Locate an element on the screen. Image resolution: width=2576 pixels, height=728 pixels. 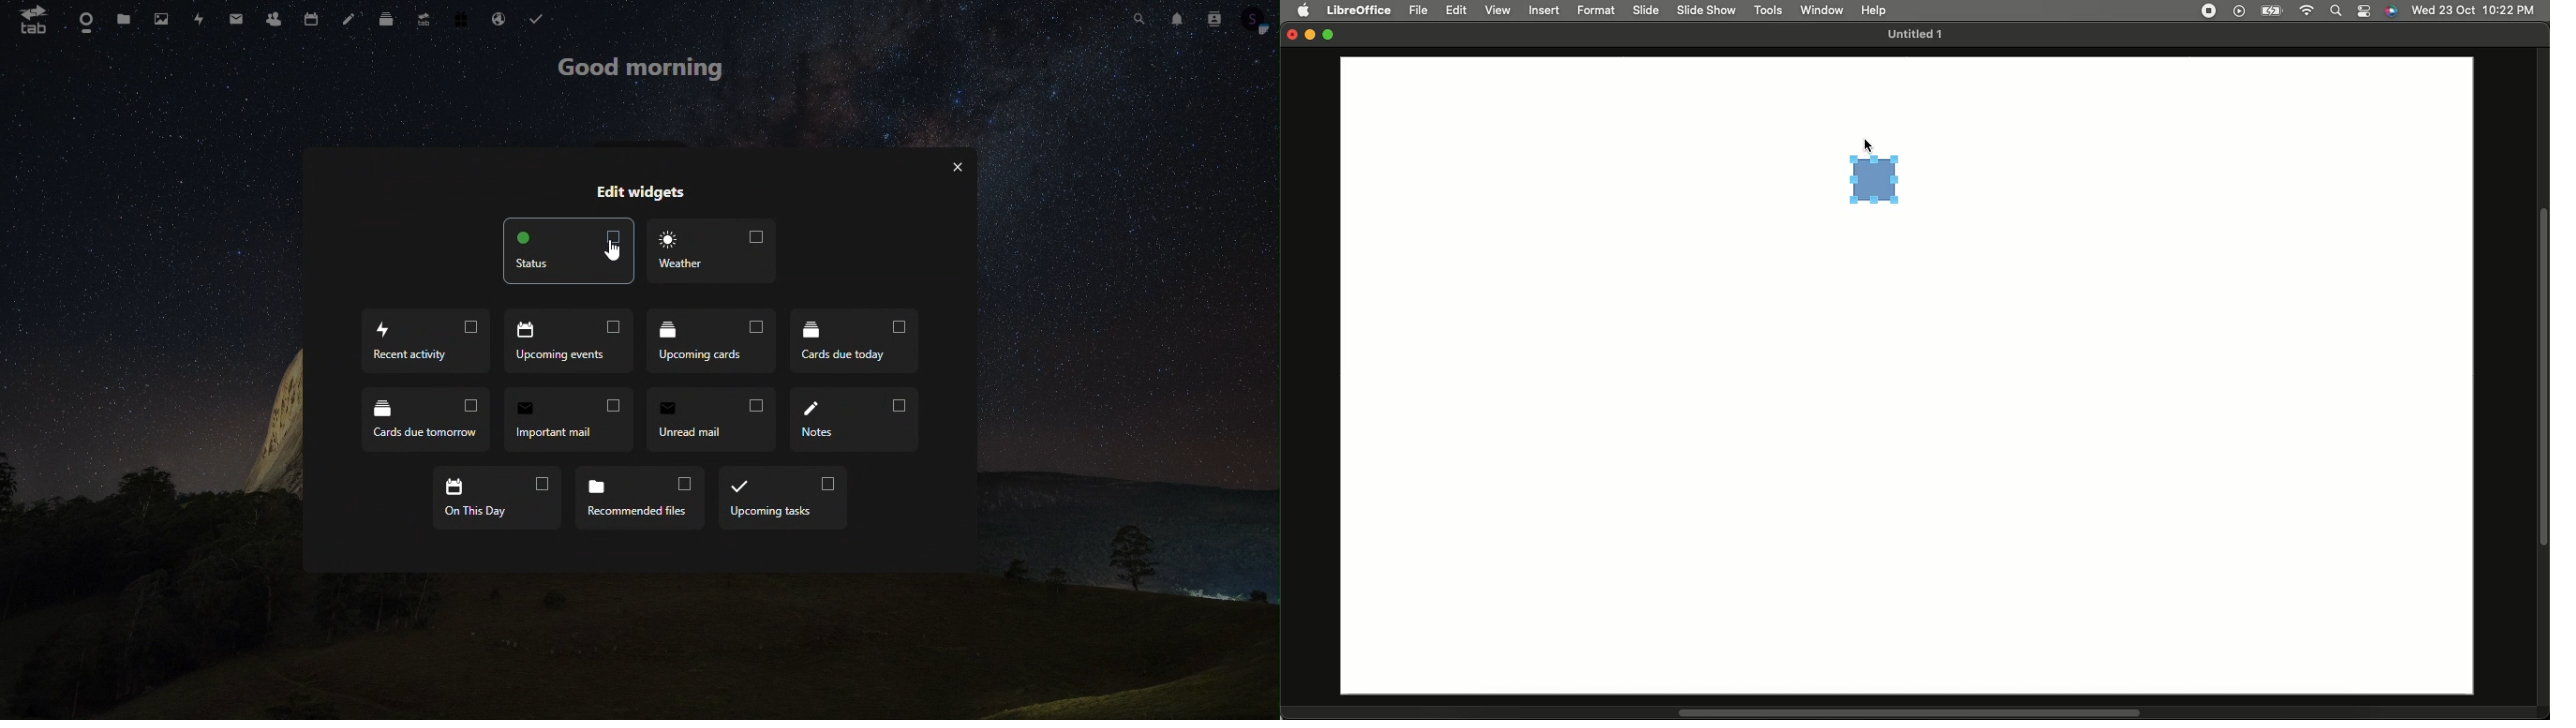
cancel is located at coordinates (960, 166).